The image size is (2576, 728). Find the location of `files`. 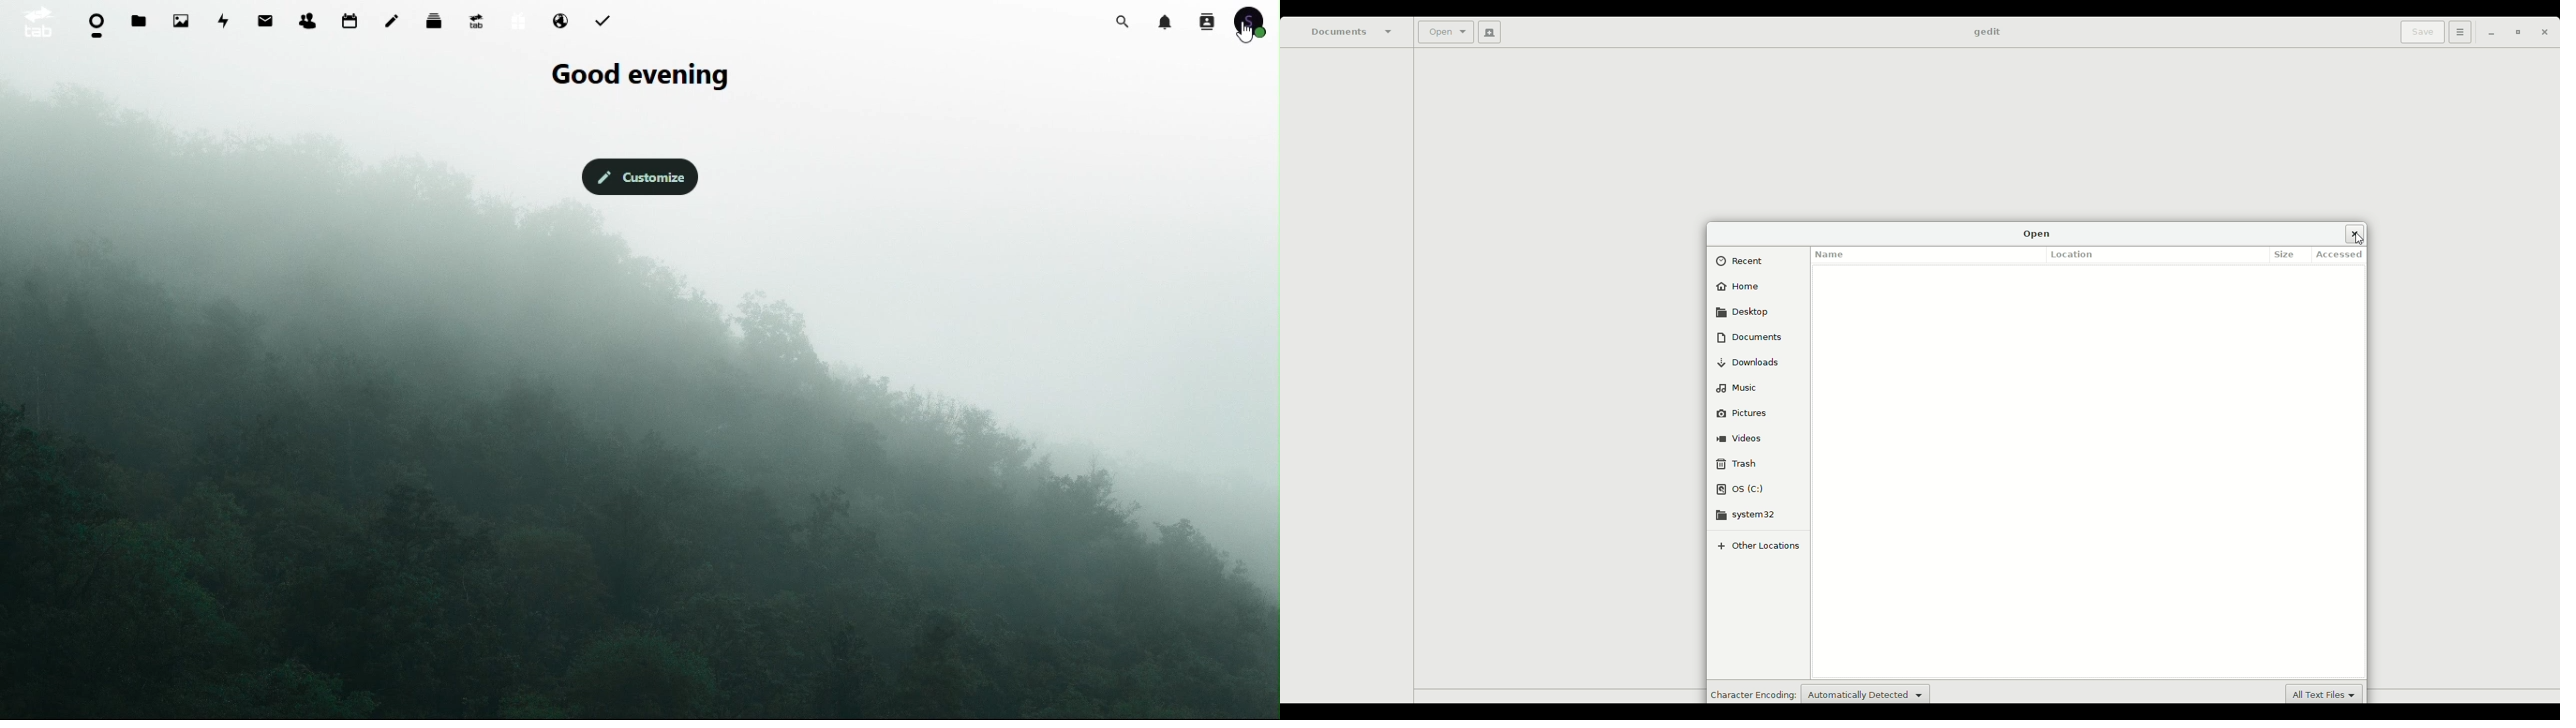

files is located at coordinates (140, 22).